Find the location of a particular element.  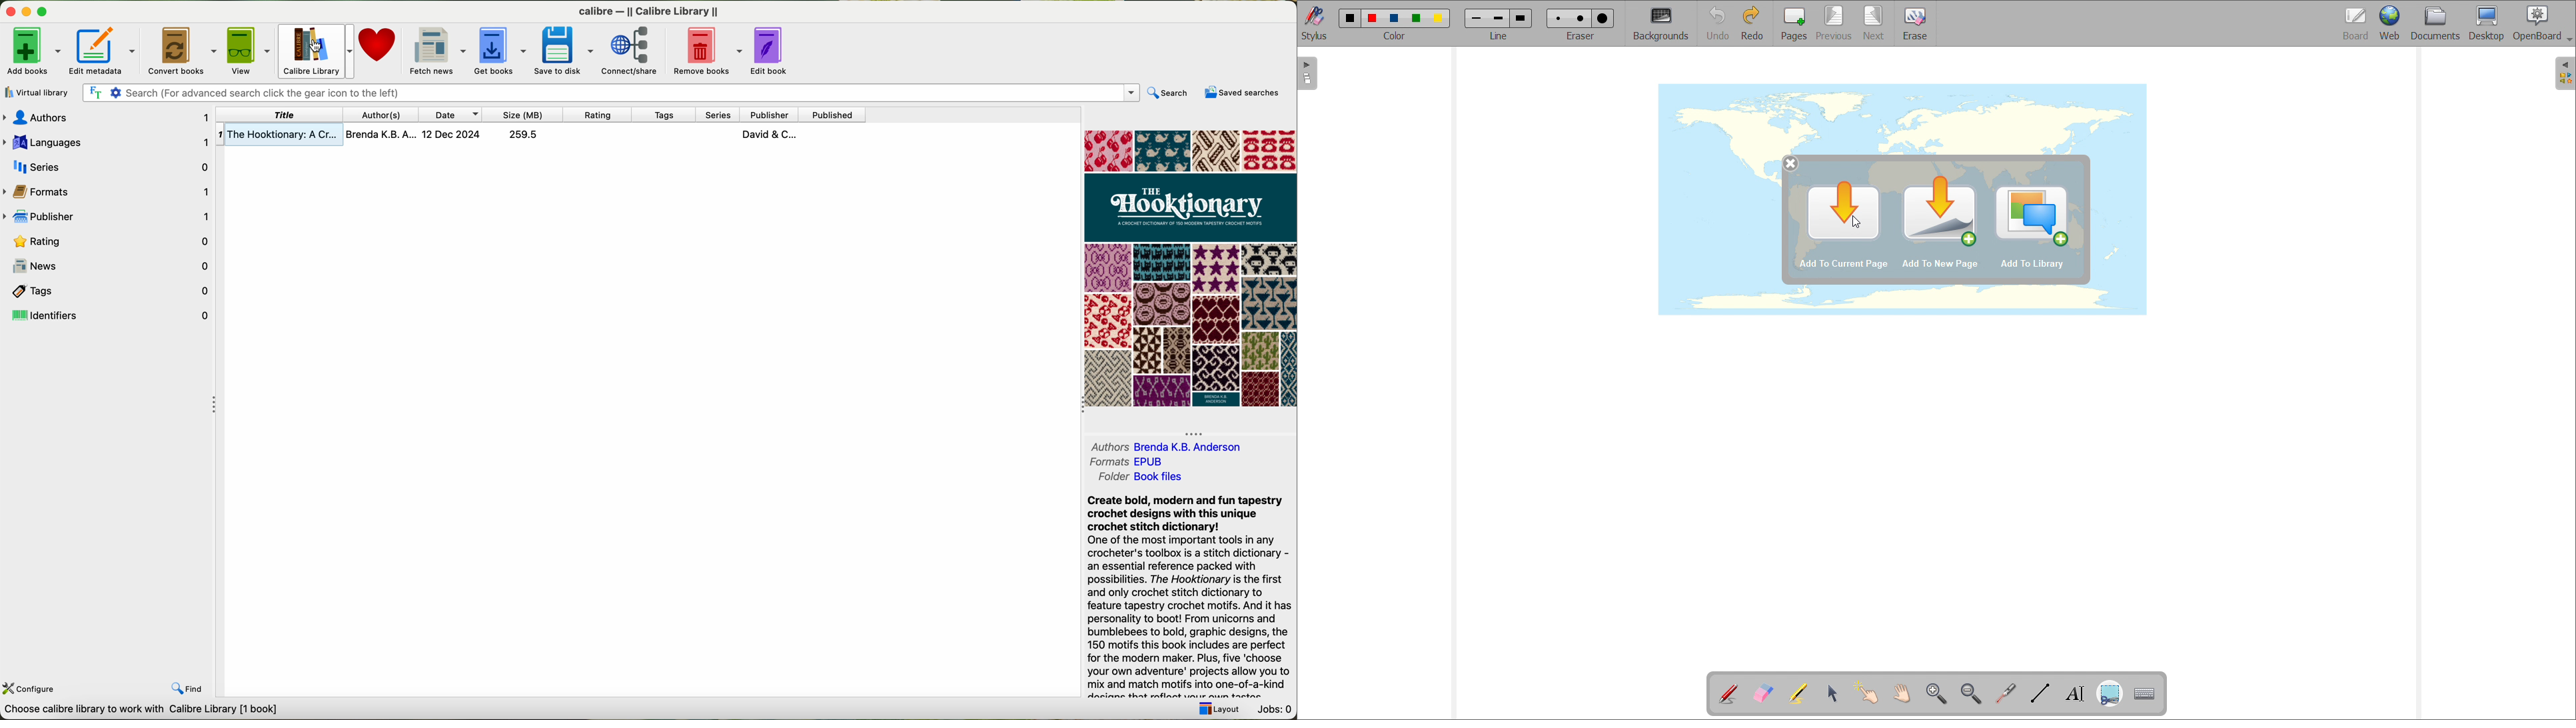

virtual keyboard is located at coordinates (2145, 694).